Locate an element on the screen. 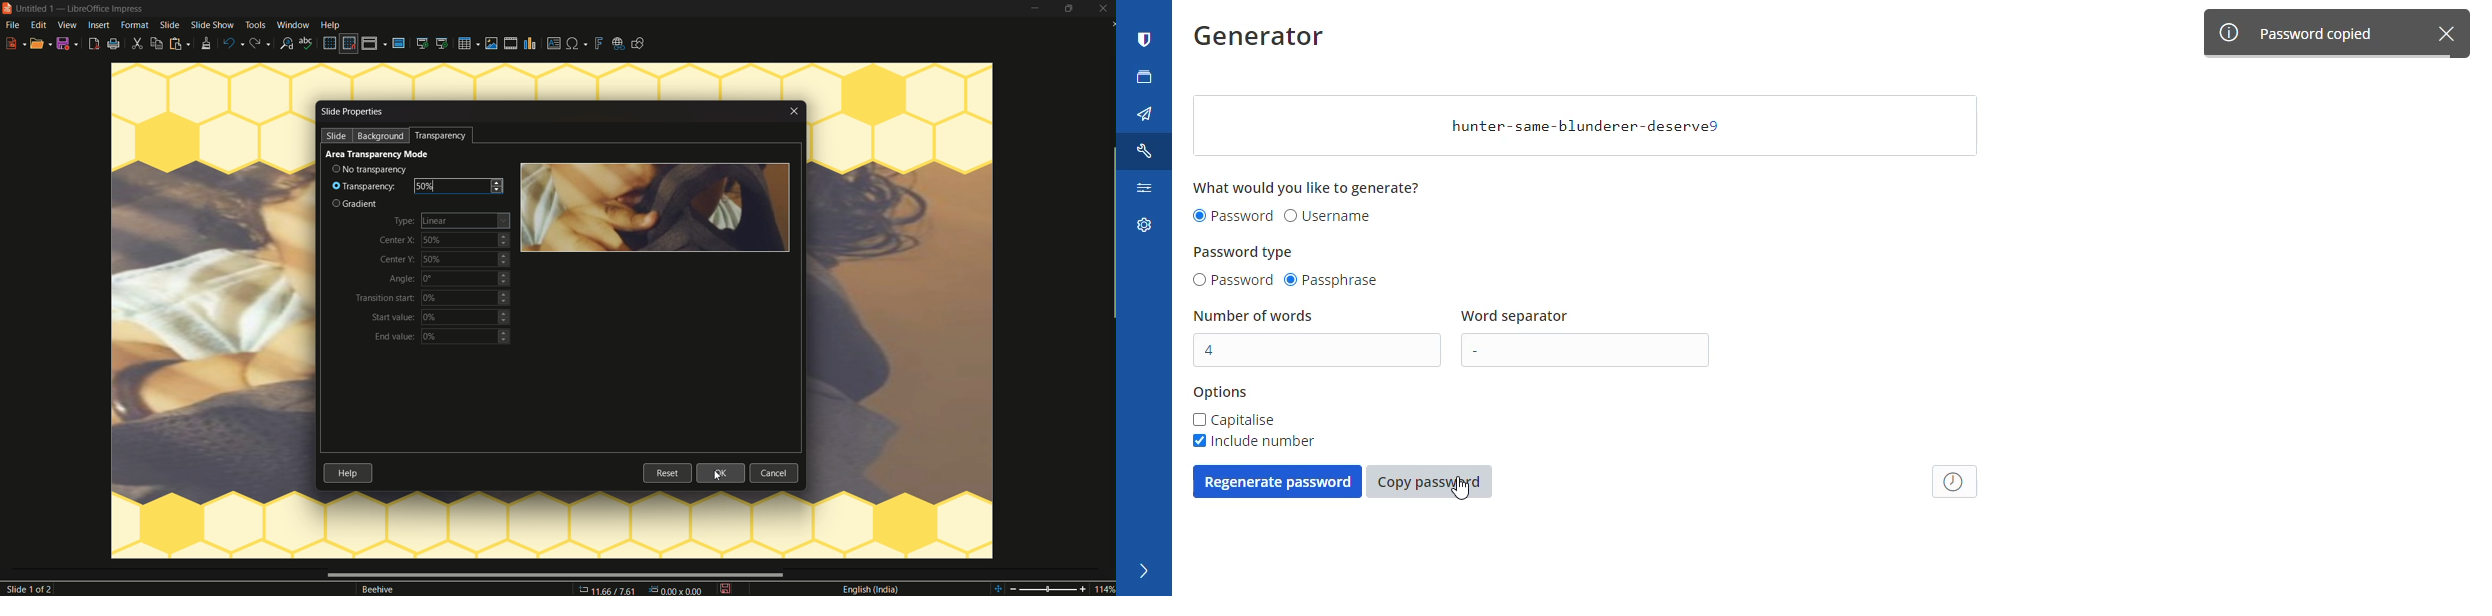 This screenshot has width=2492, height=616. gradient is located at coordinates (358, 205).